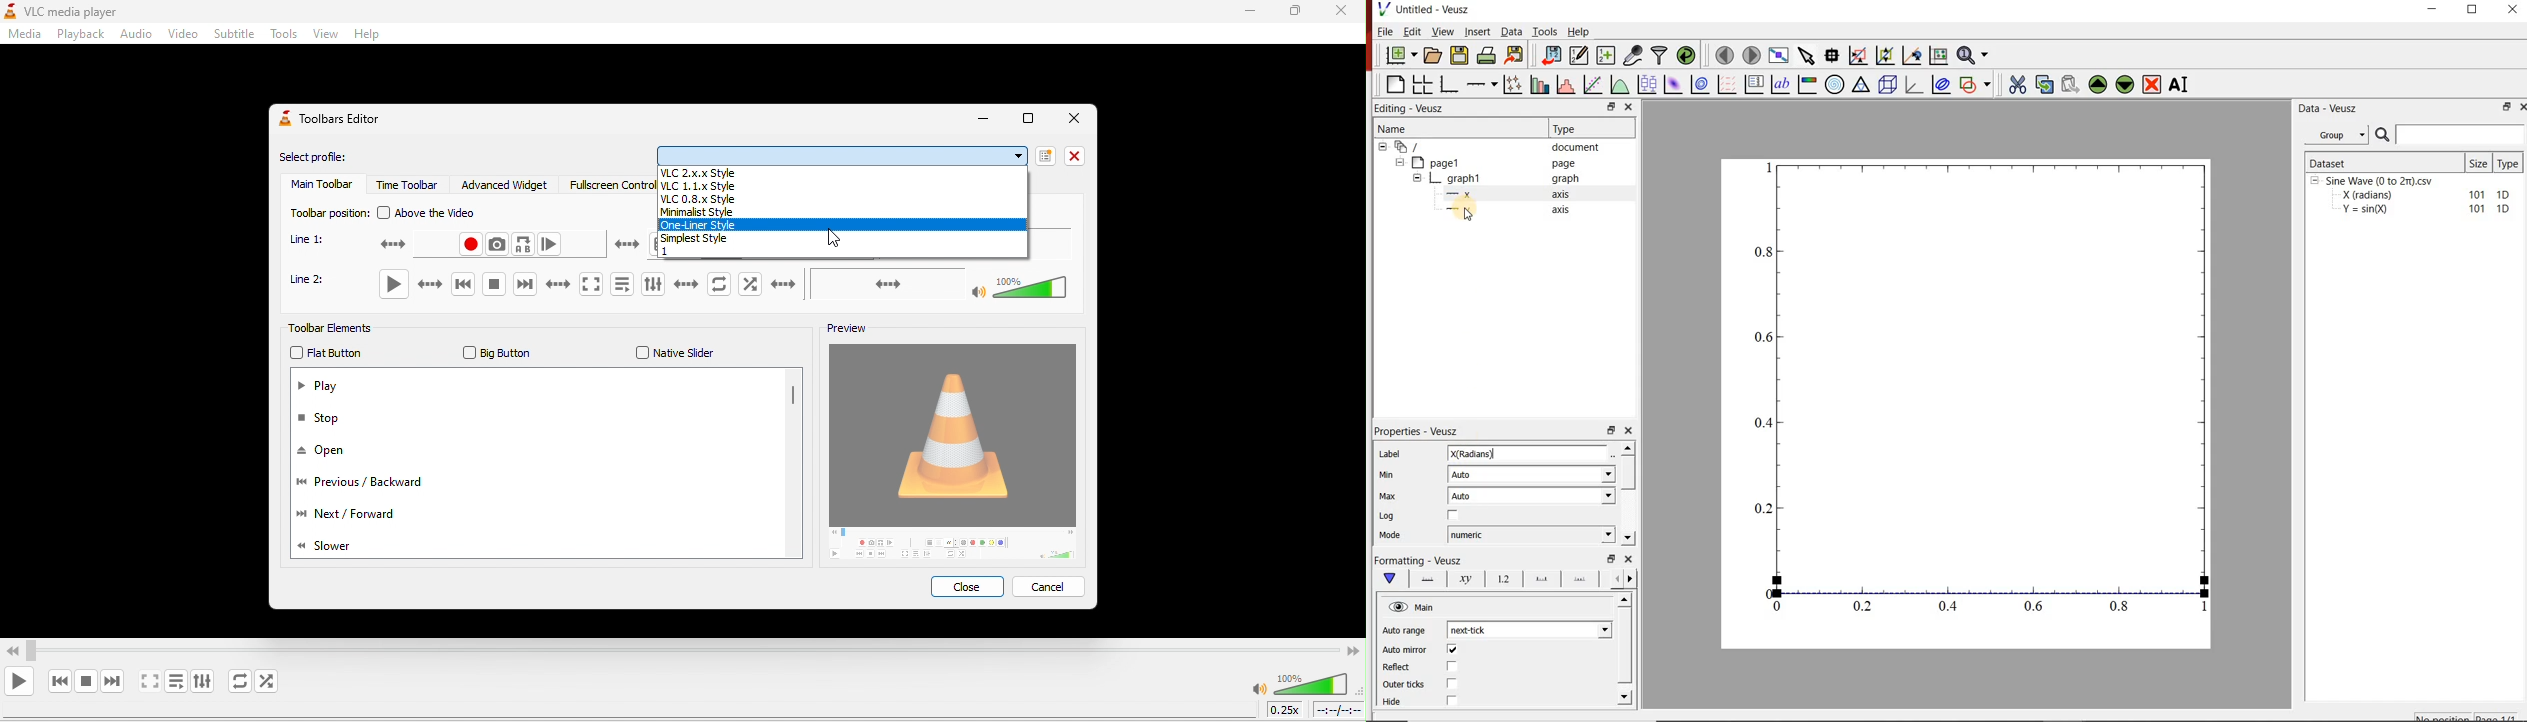 The image size is (2548, 728). I want to click on axis, so click(1562, 194).